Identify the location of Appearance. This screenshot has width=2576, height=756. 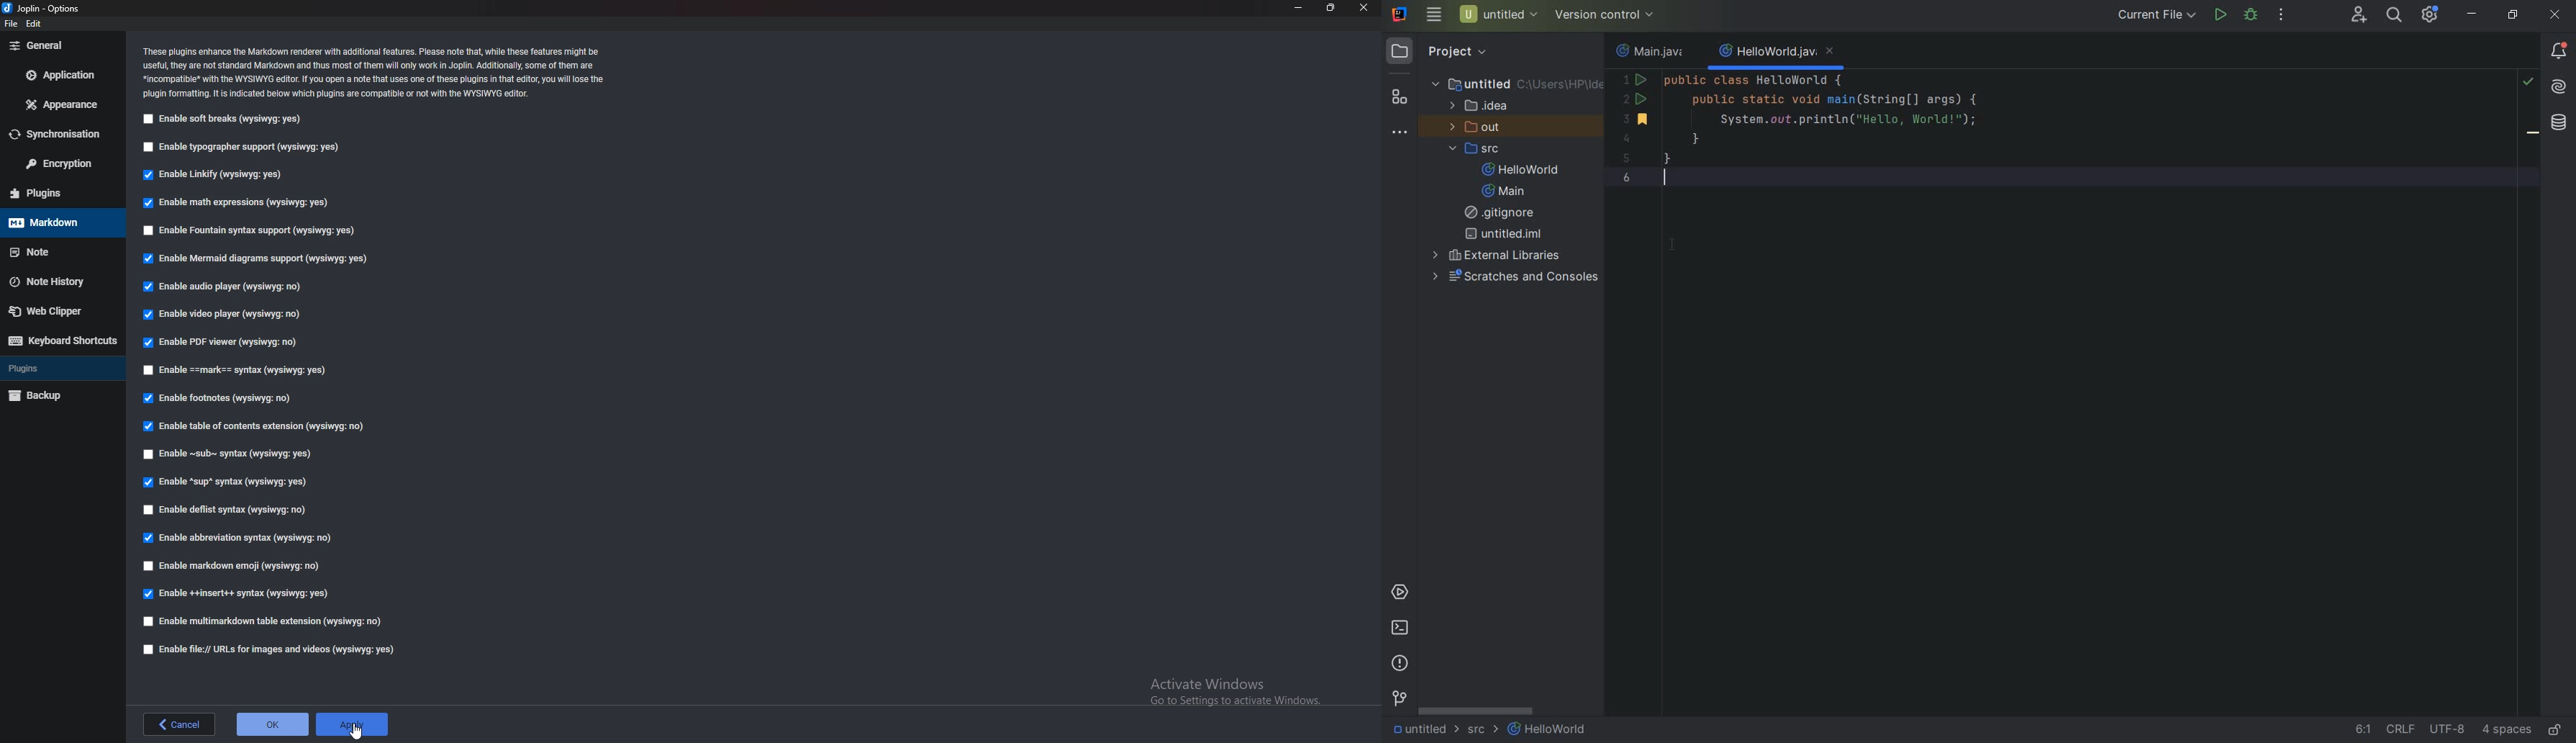
(61, 105).